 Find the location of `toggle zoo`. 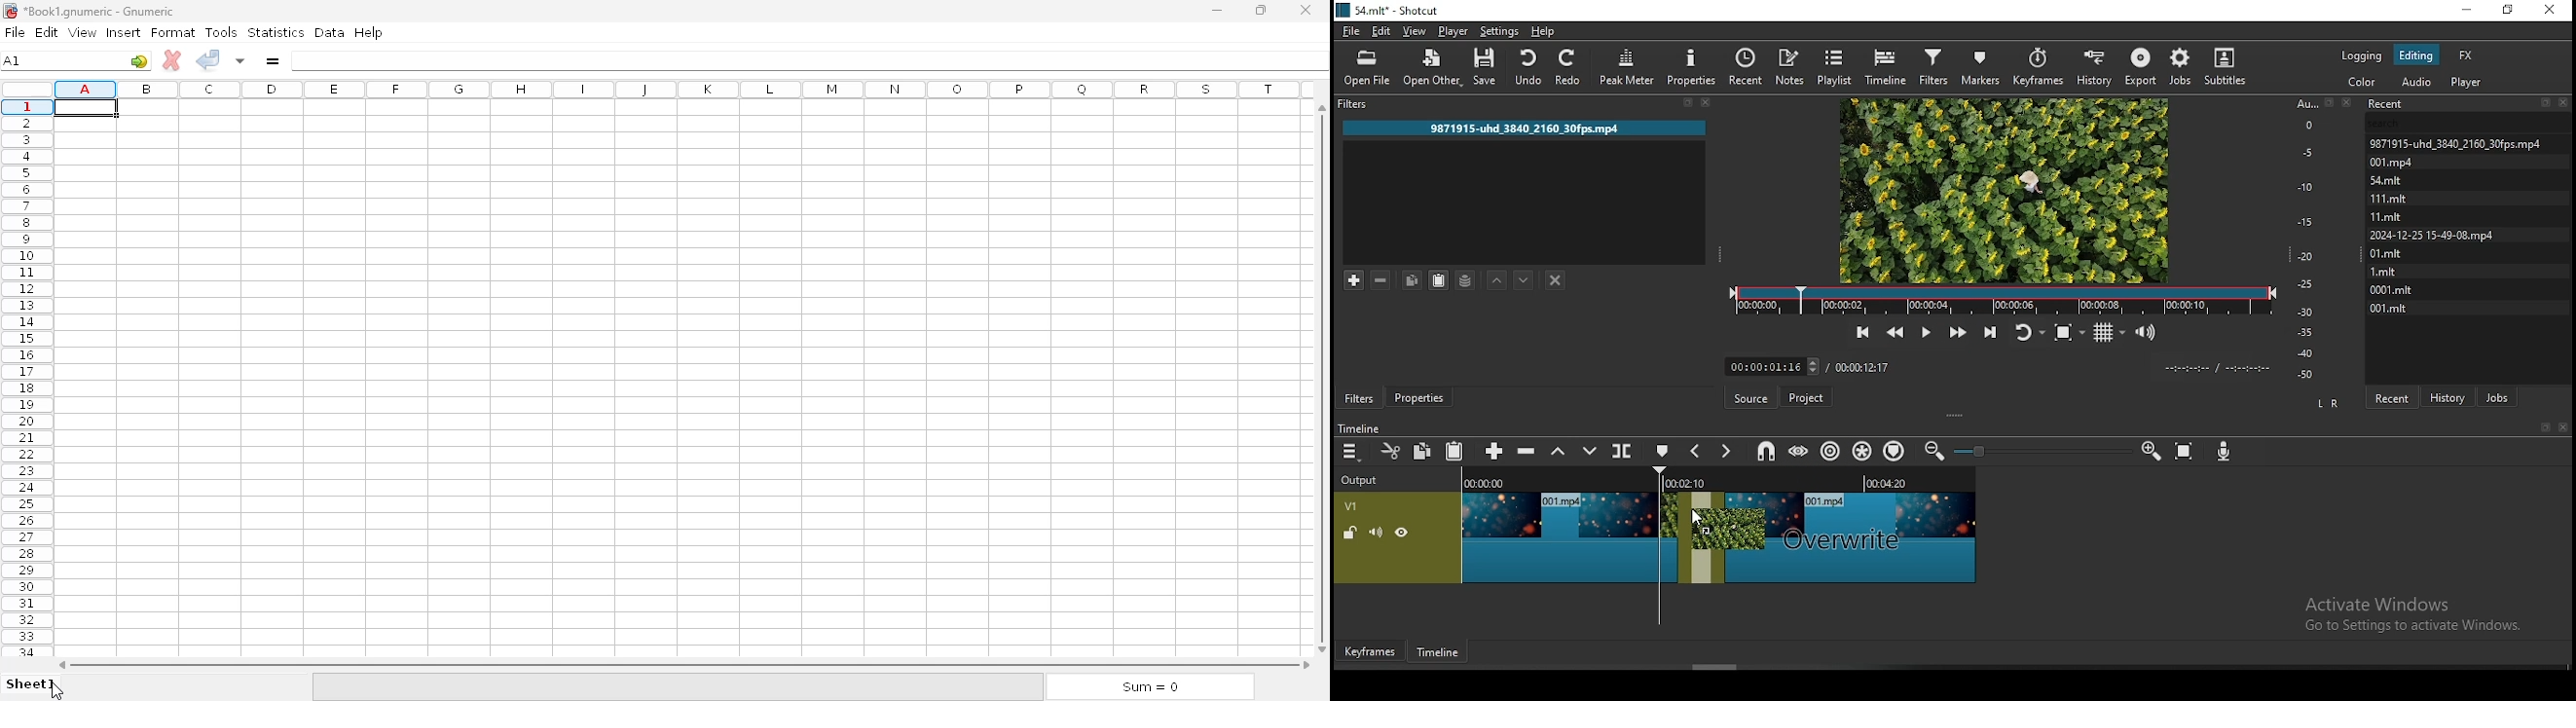

toggle zoo is located at coordinates (2063, 332).